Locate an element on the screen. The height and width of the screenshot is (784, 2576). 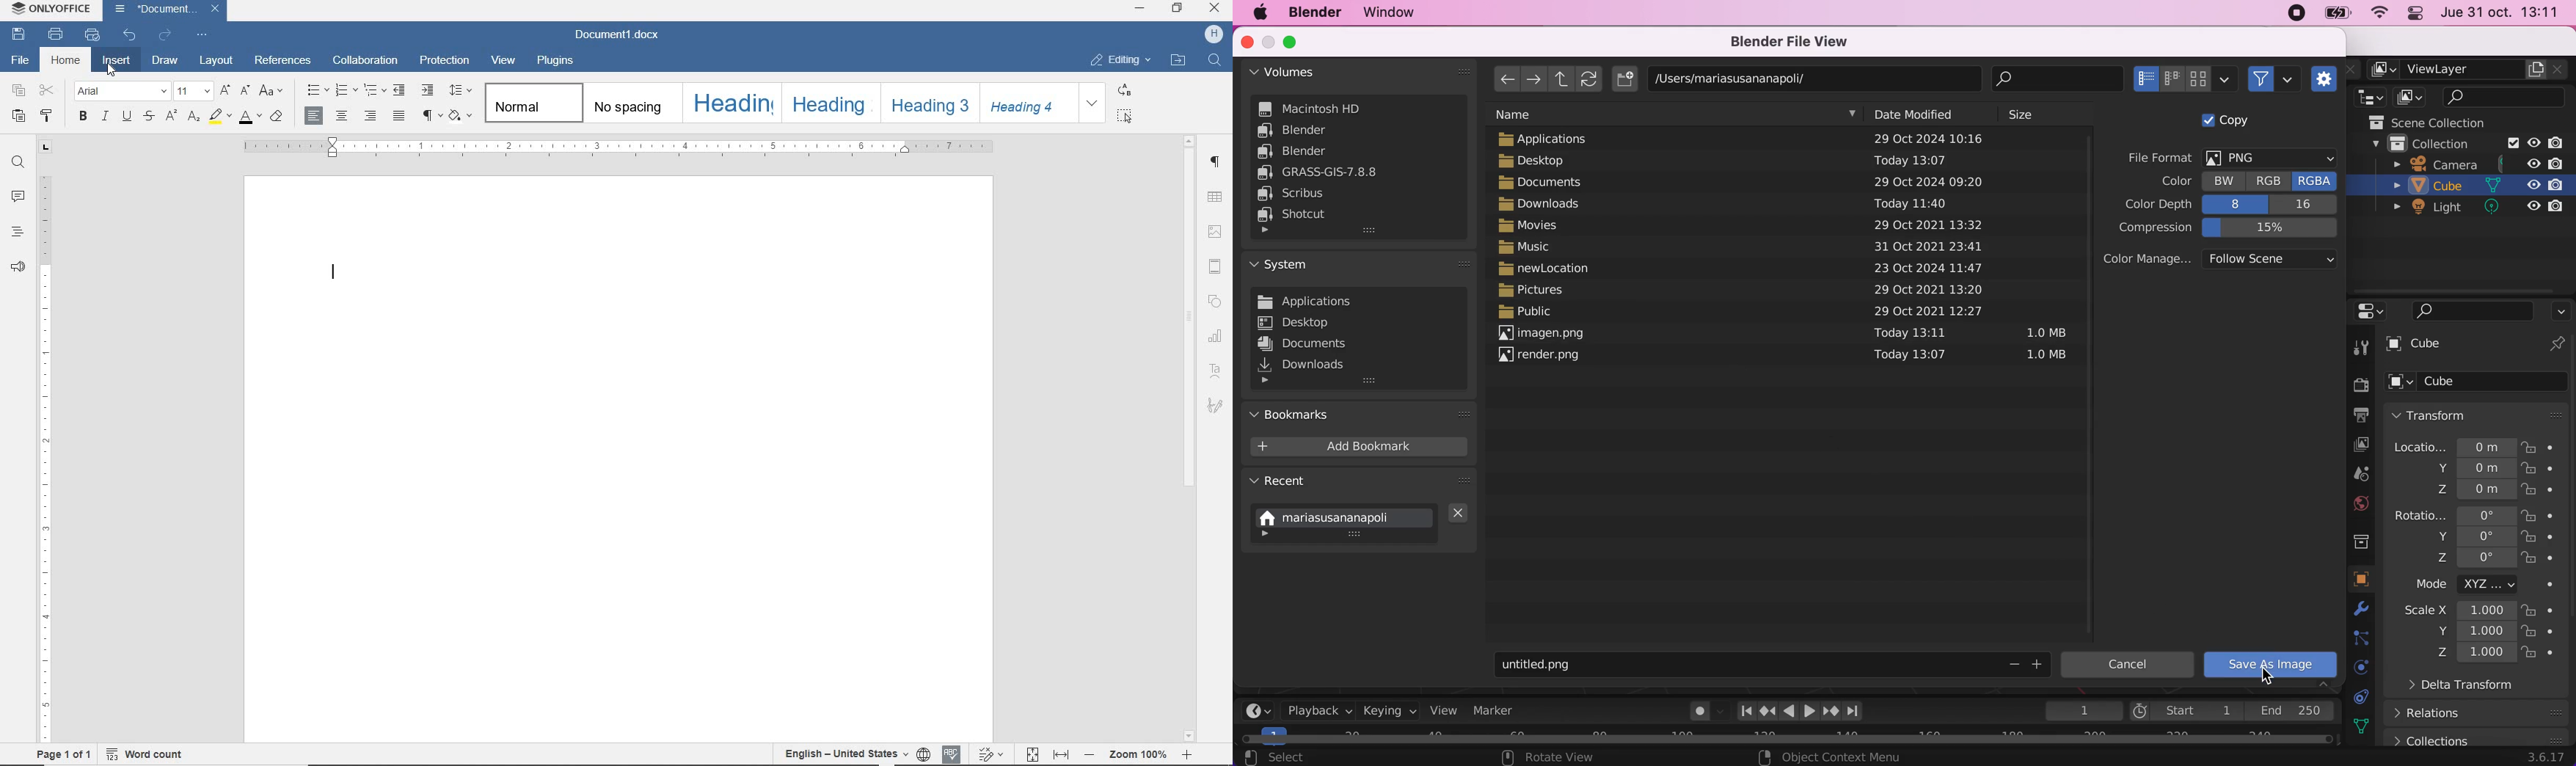
minimize is located at coordinates (1139, 7).